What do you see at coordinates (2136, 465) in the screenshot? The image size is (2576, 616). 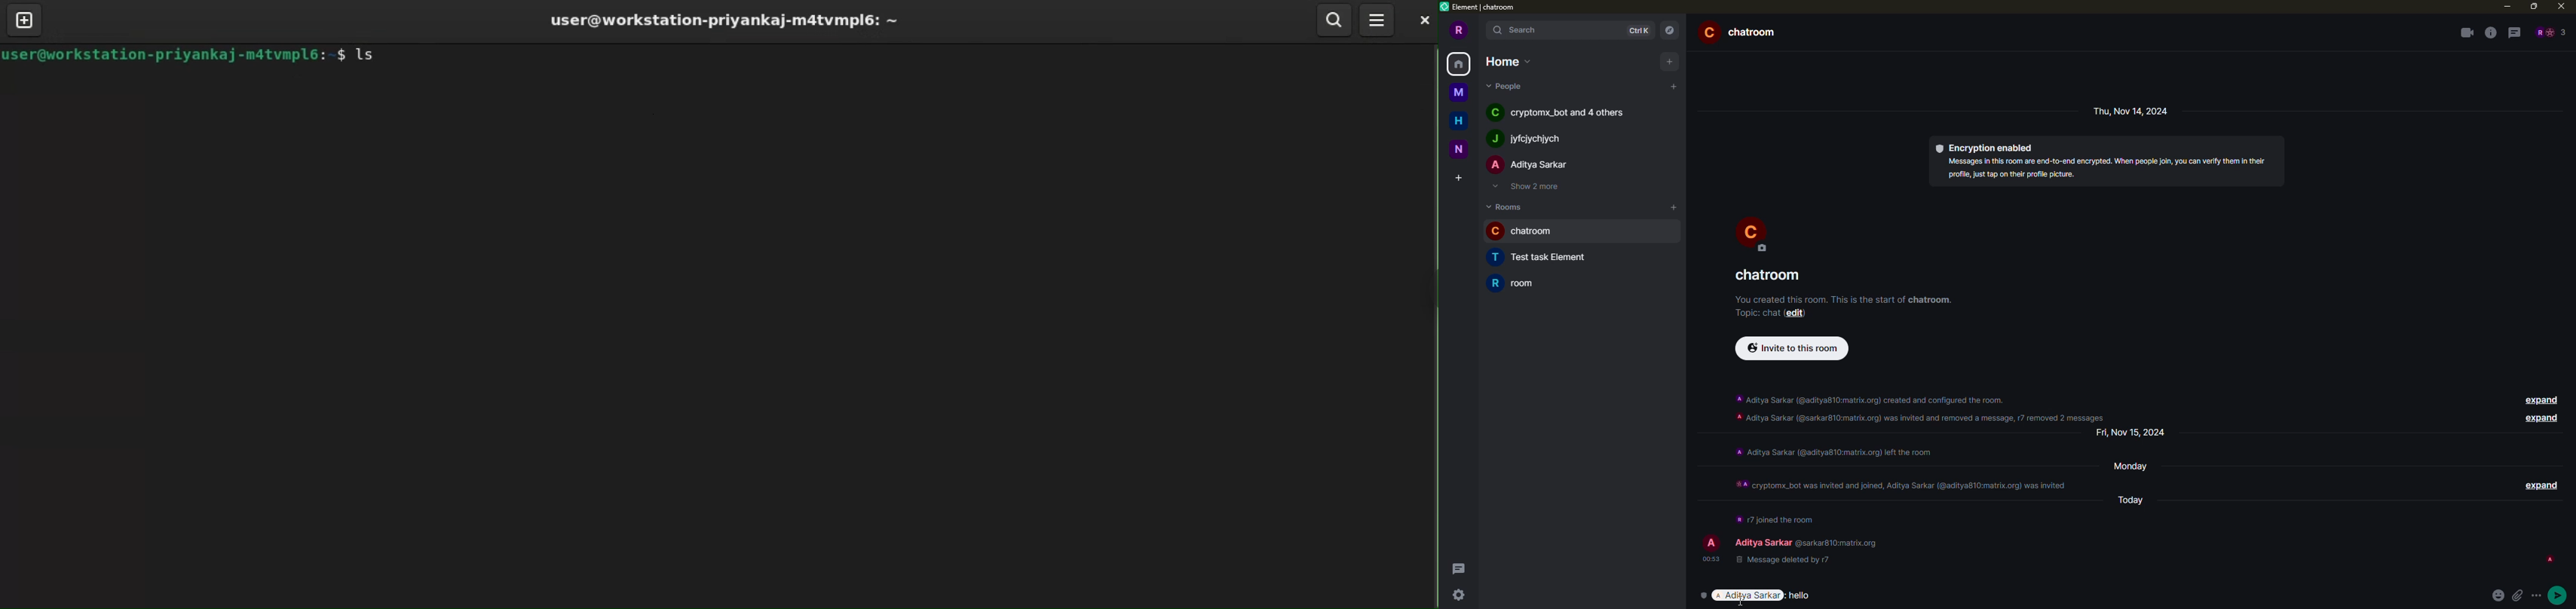 I see `day` at bounding box center [2136, 465].